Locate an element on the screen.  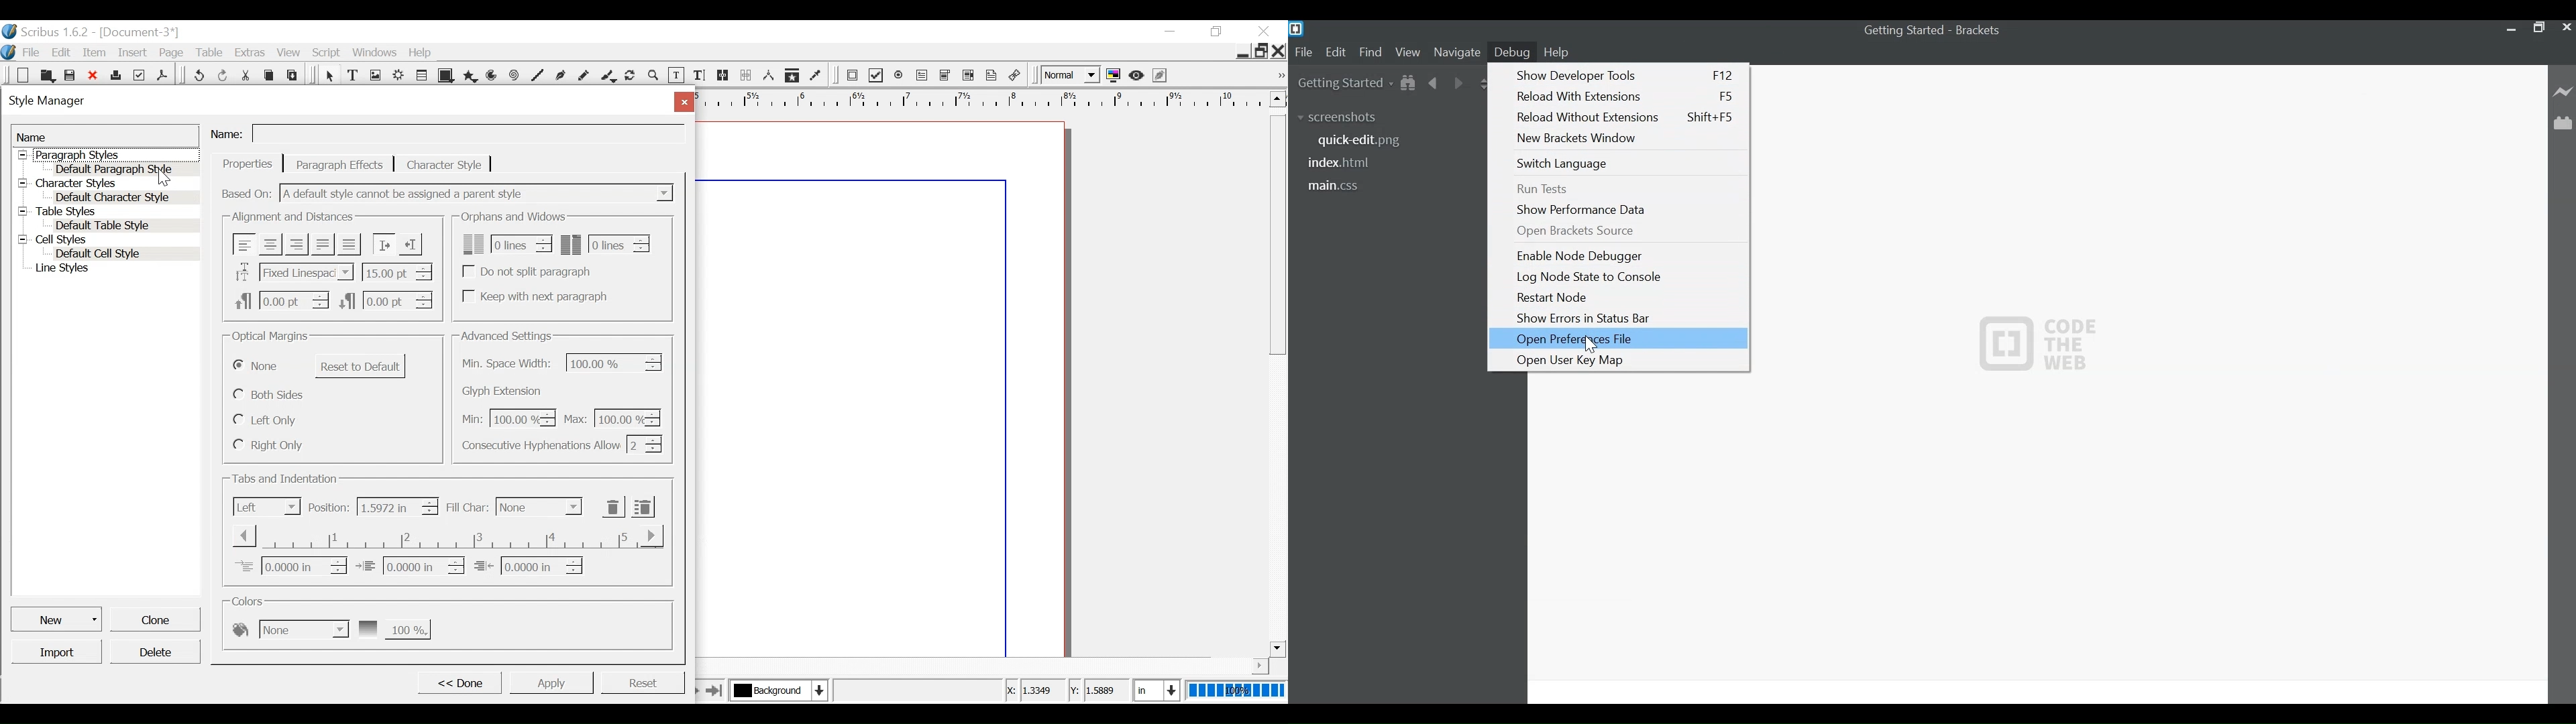
link Annotation is located at coordinates (1015, 76).